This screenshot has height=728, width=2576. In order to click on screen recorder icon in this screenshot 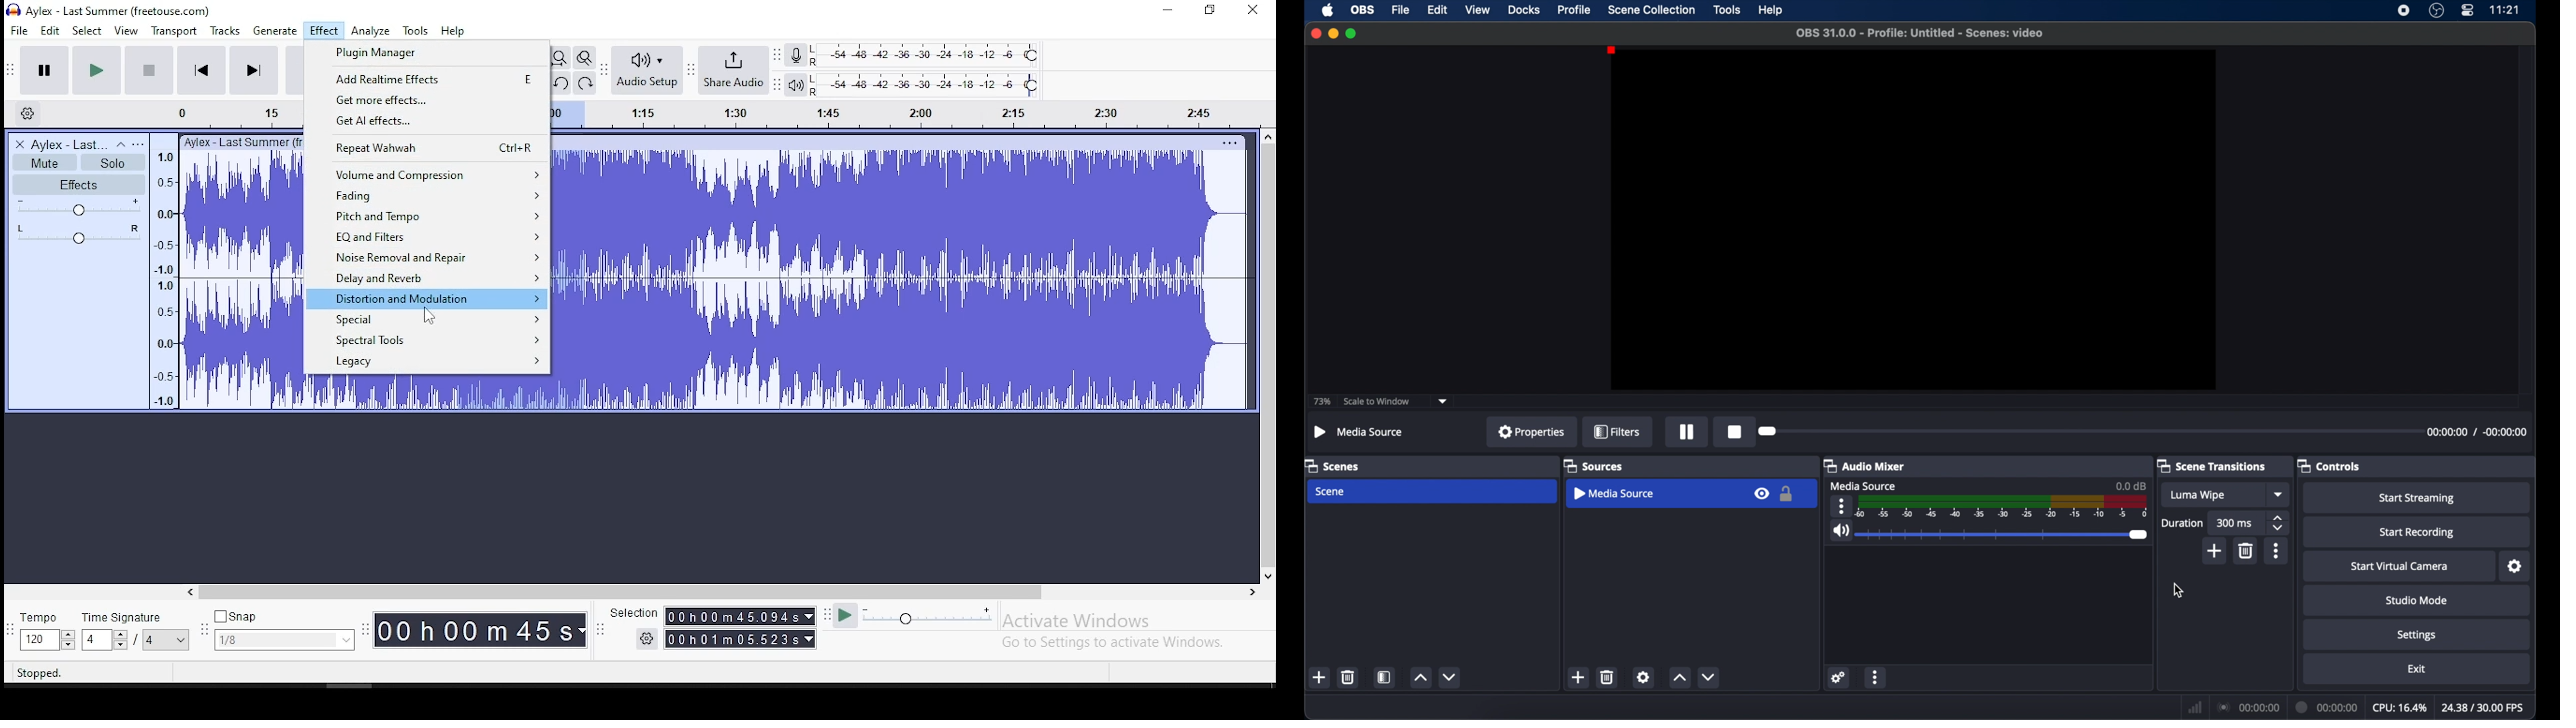, I will do `click(2403, 10)`.